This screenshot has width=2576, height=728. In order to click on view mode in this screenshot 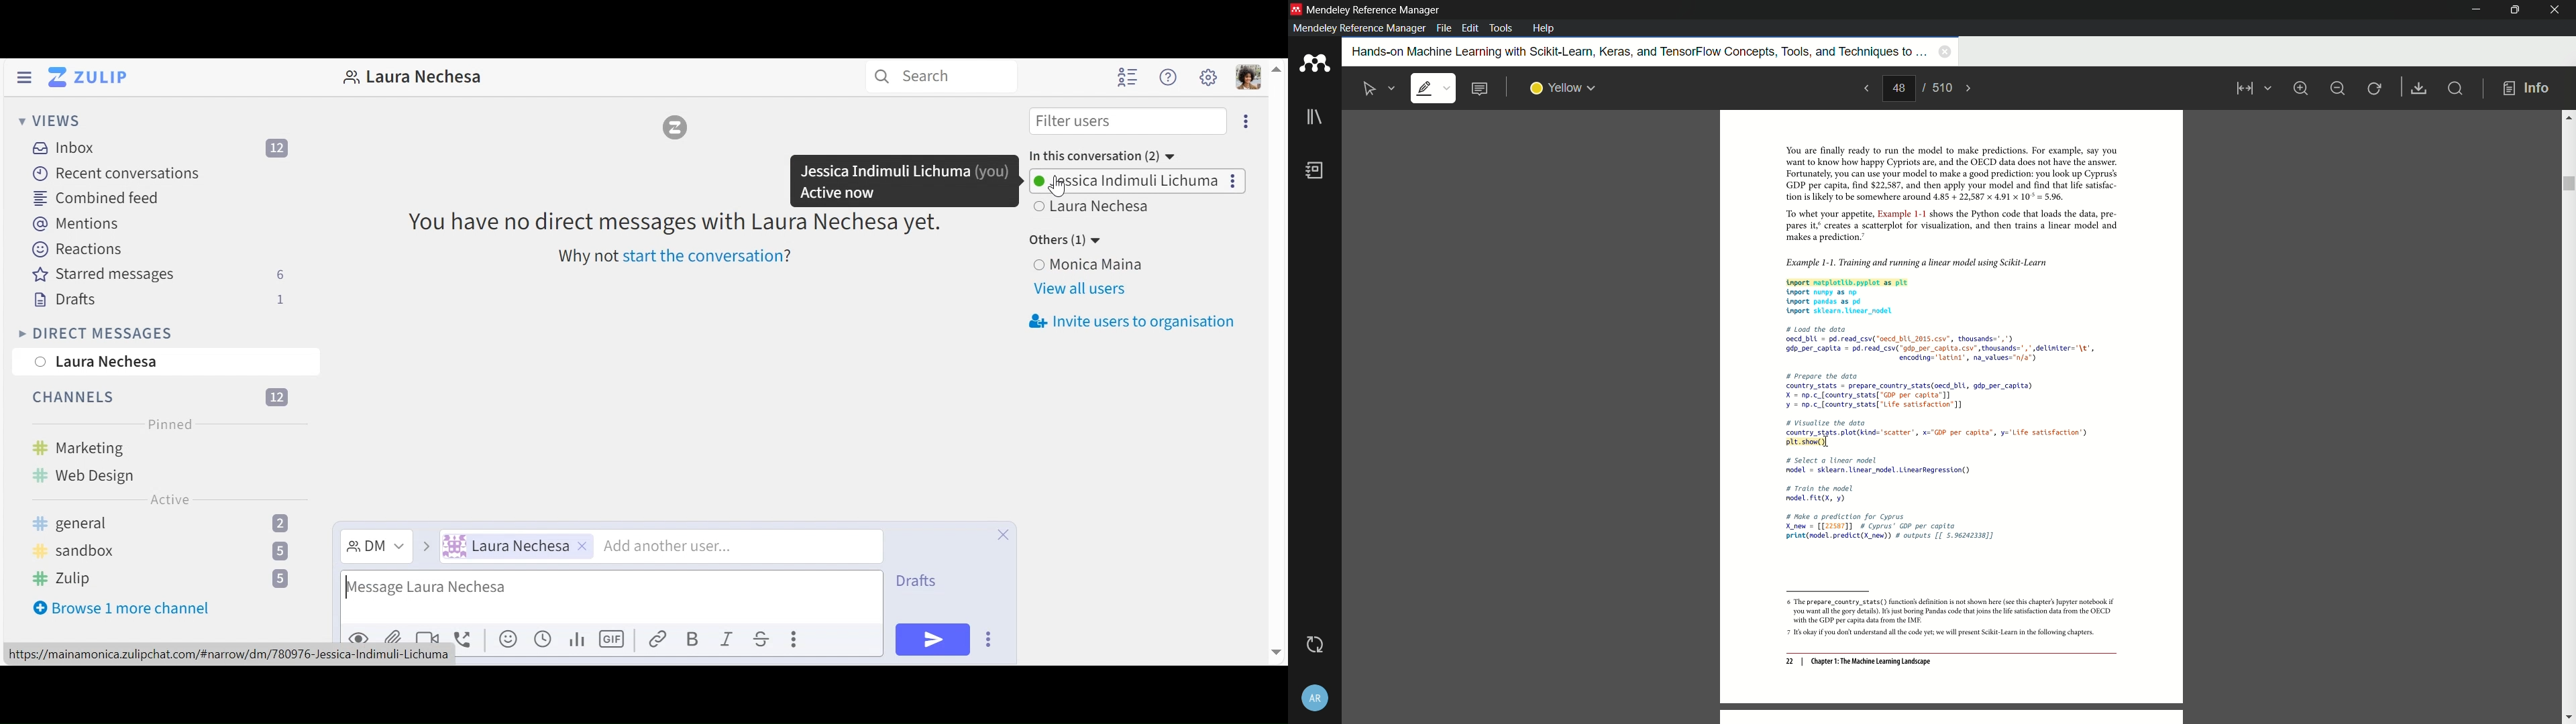, I will do `click(2251, 88)`.